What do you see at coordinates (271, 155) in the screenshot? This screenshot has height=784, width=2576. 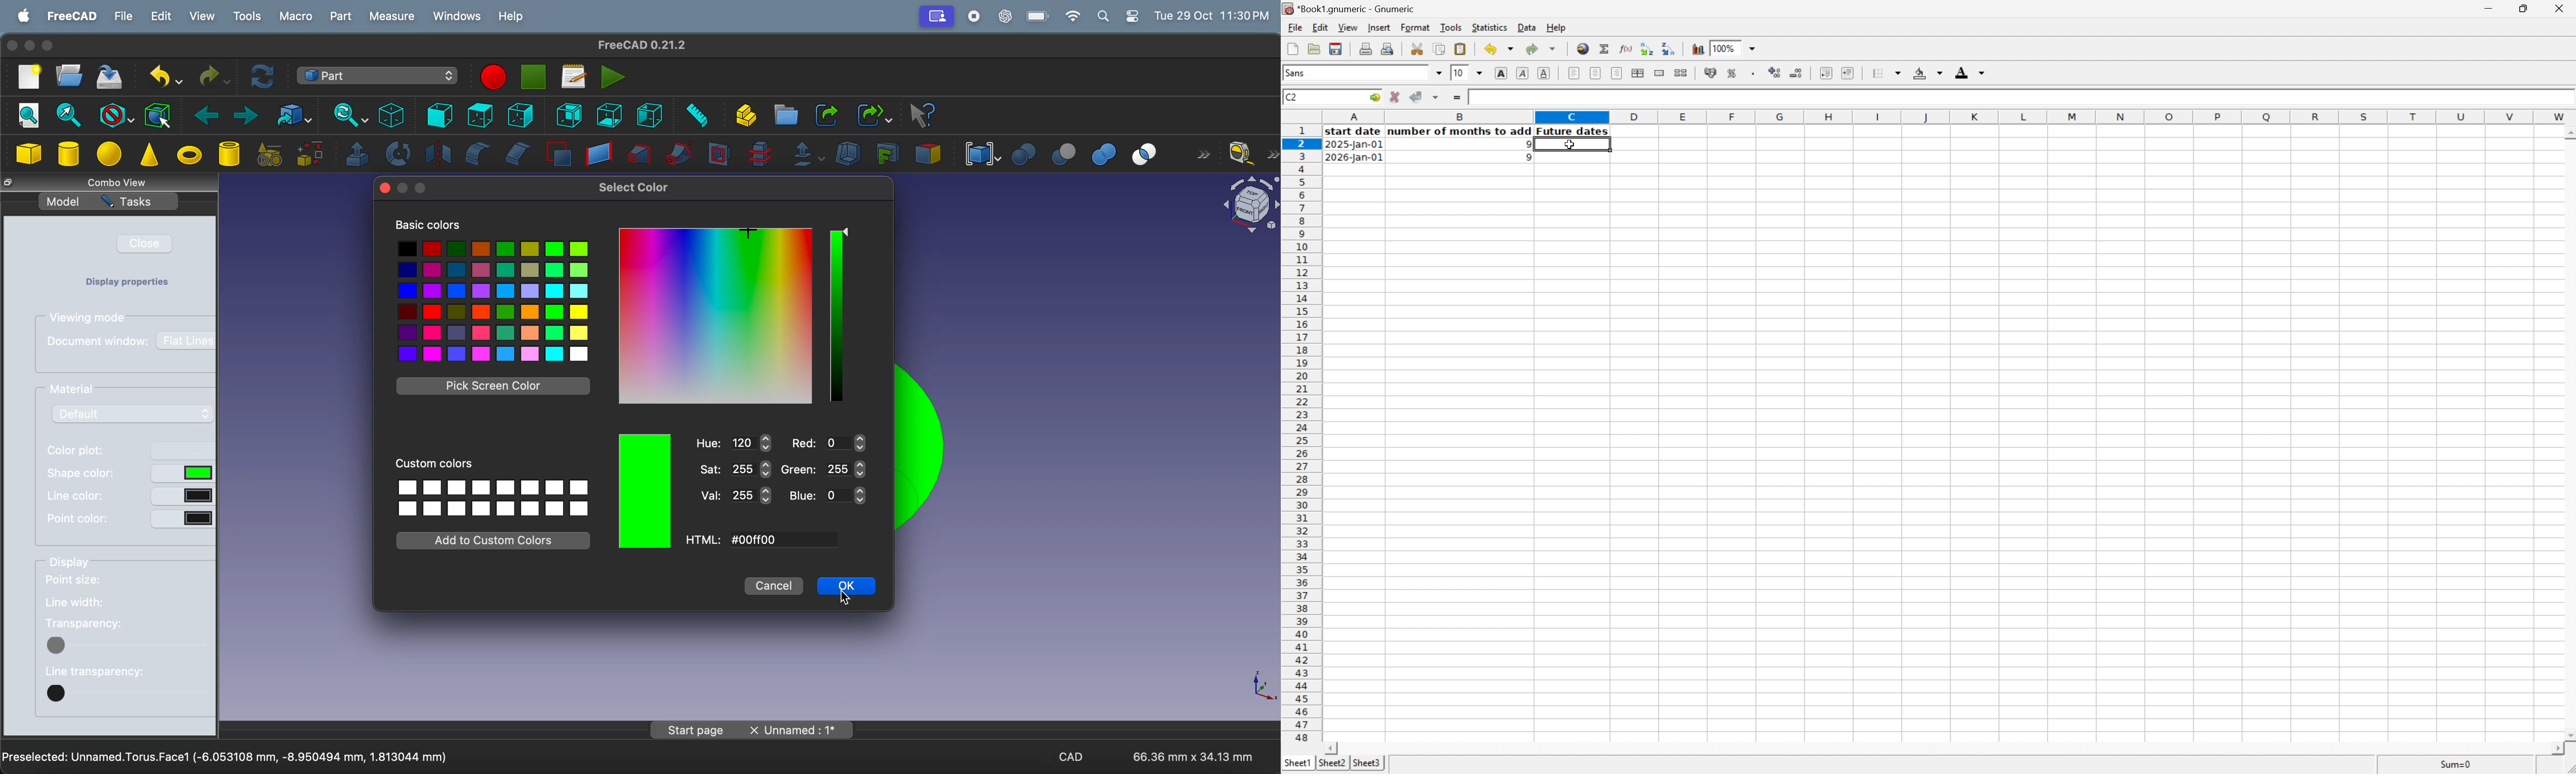 I see `create primitives` at bounding box center [271, 155].